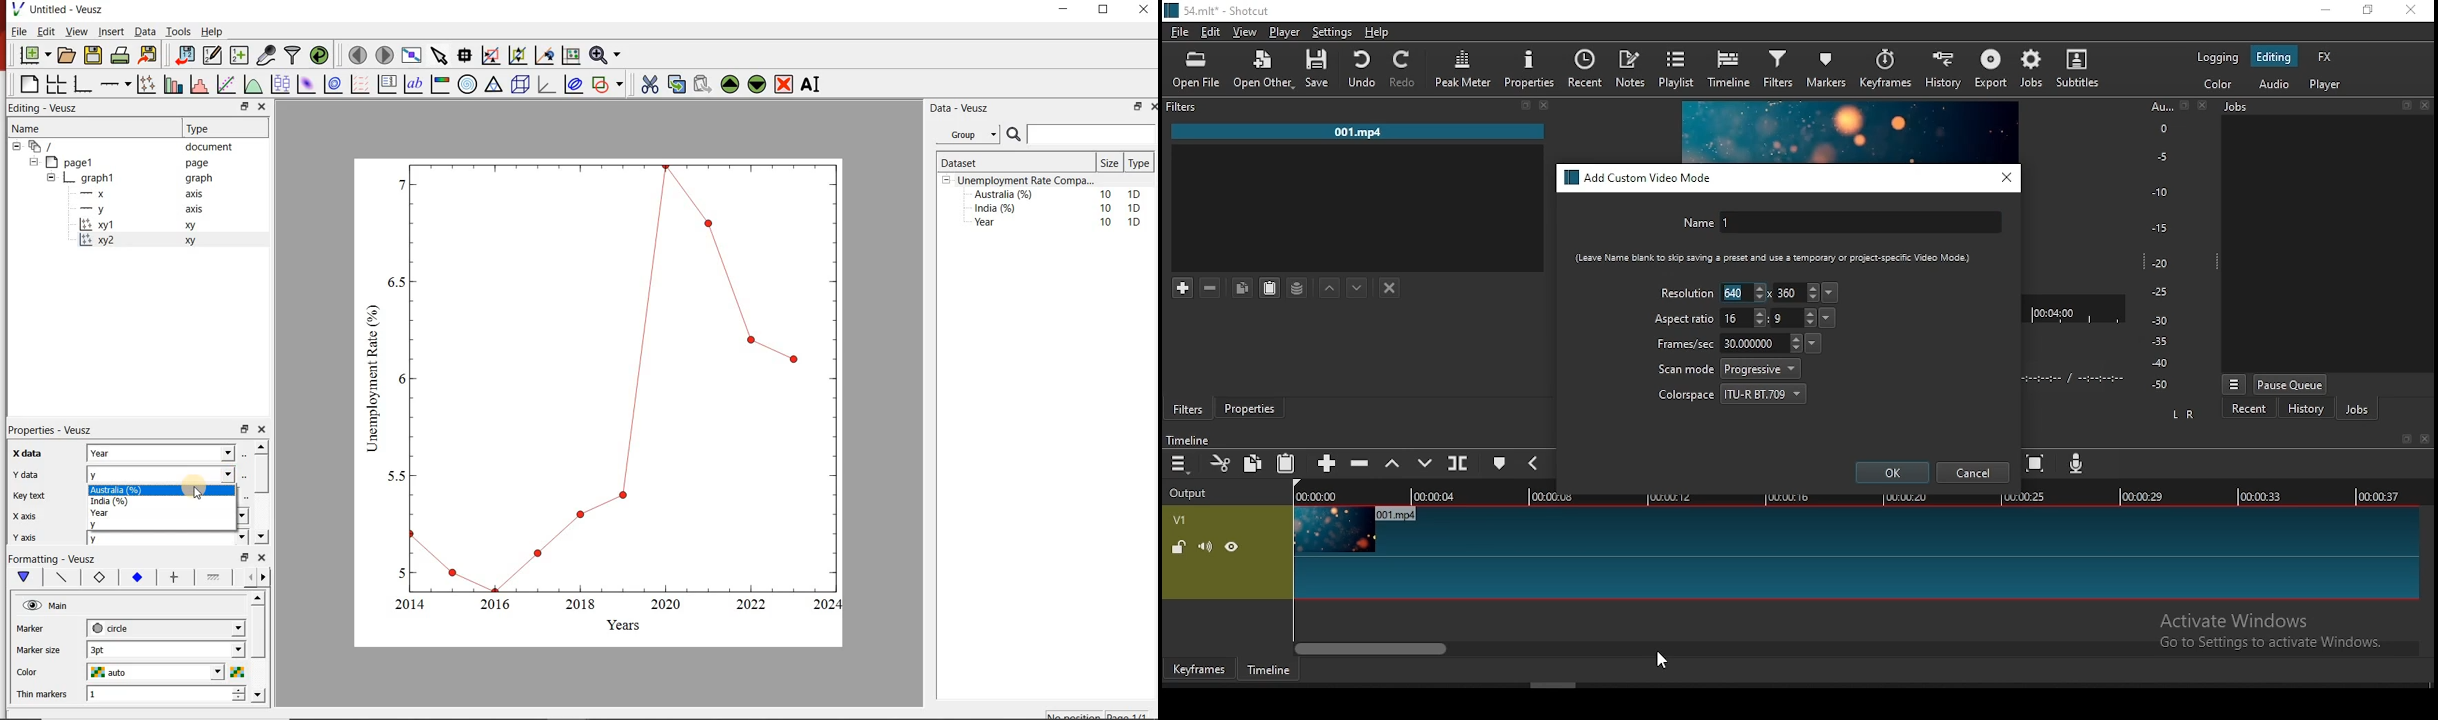 The height and width of the screenshot is (728, 2464). Describe the element at coordinates (1585, 66) in the screenshot. I see `recent` at that location.